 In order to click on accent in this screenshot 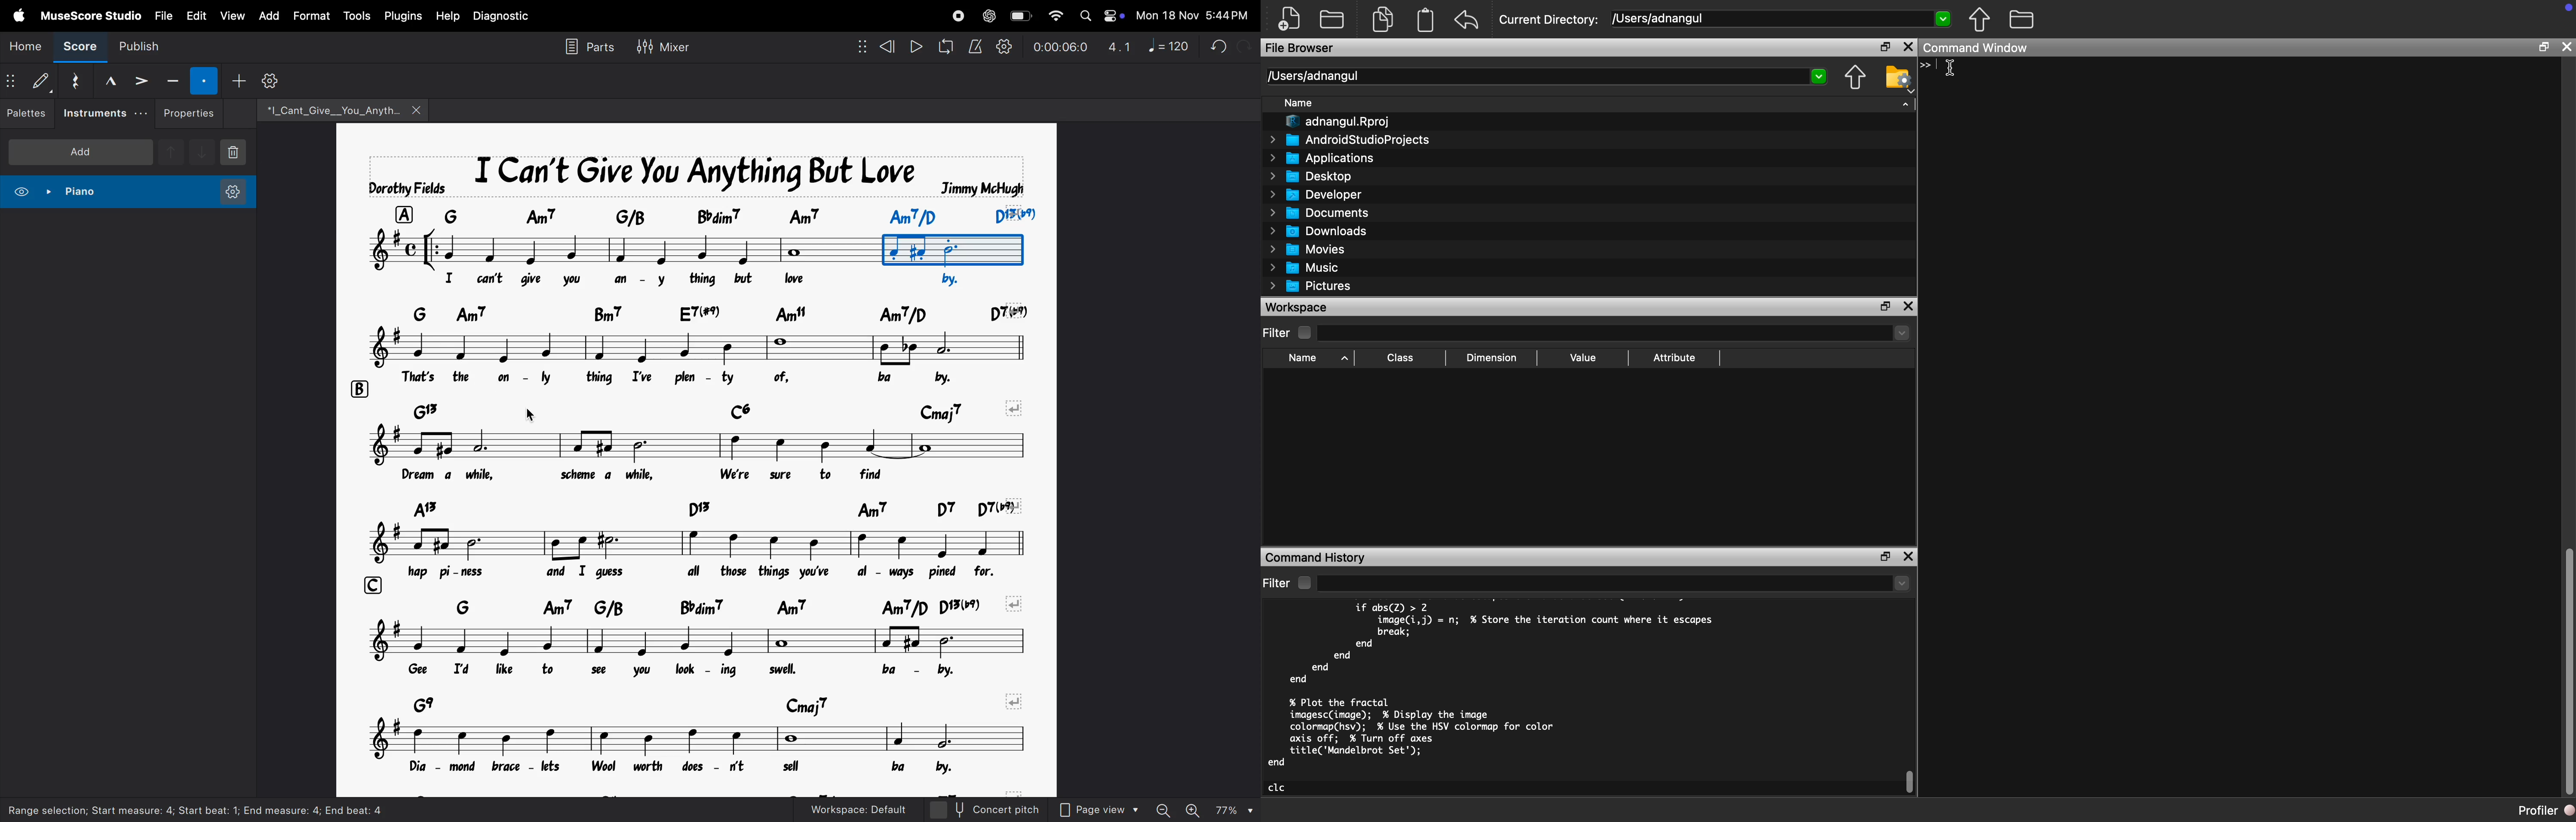, I will do `click(141, 79)`.